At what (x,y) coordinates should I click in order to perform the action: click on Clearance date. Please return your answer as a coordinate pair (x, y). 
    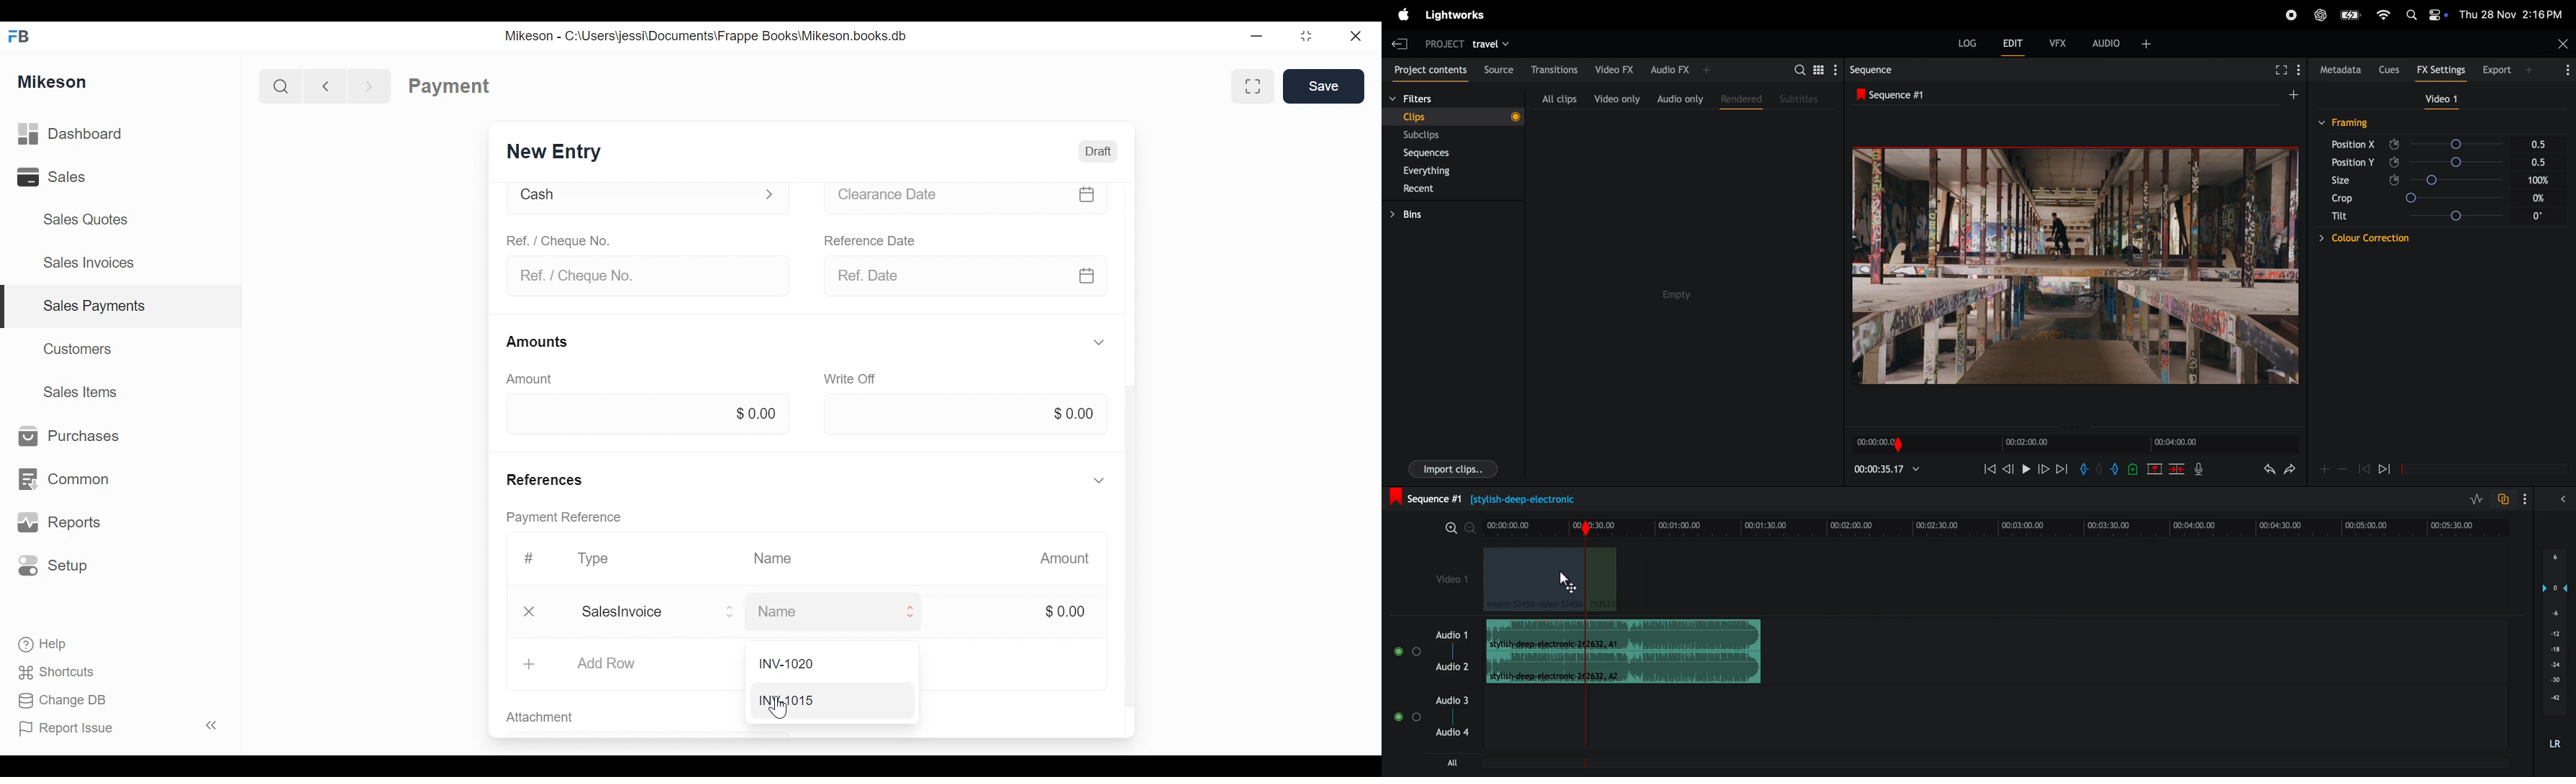
    Looking at the image, I should click on (963, 198).